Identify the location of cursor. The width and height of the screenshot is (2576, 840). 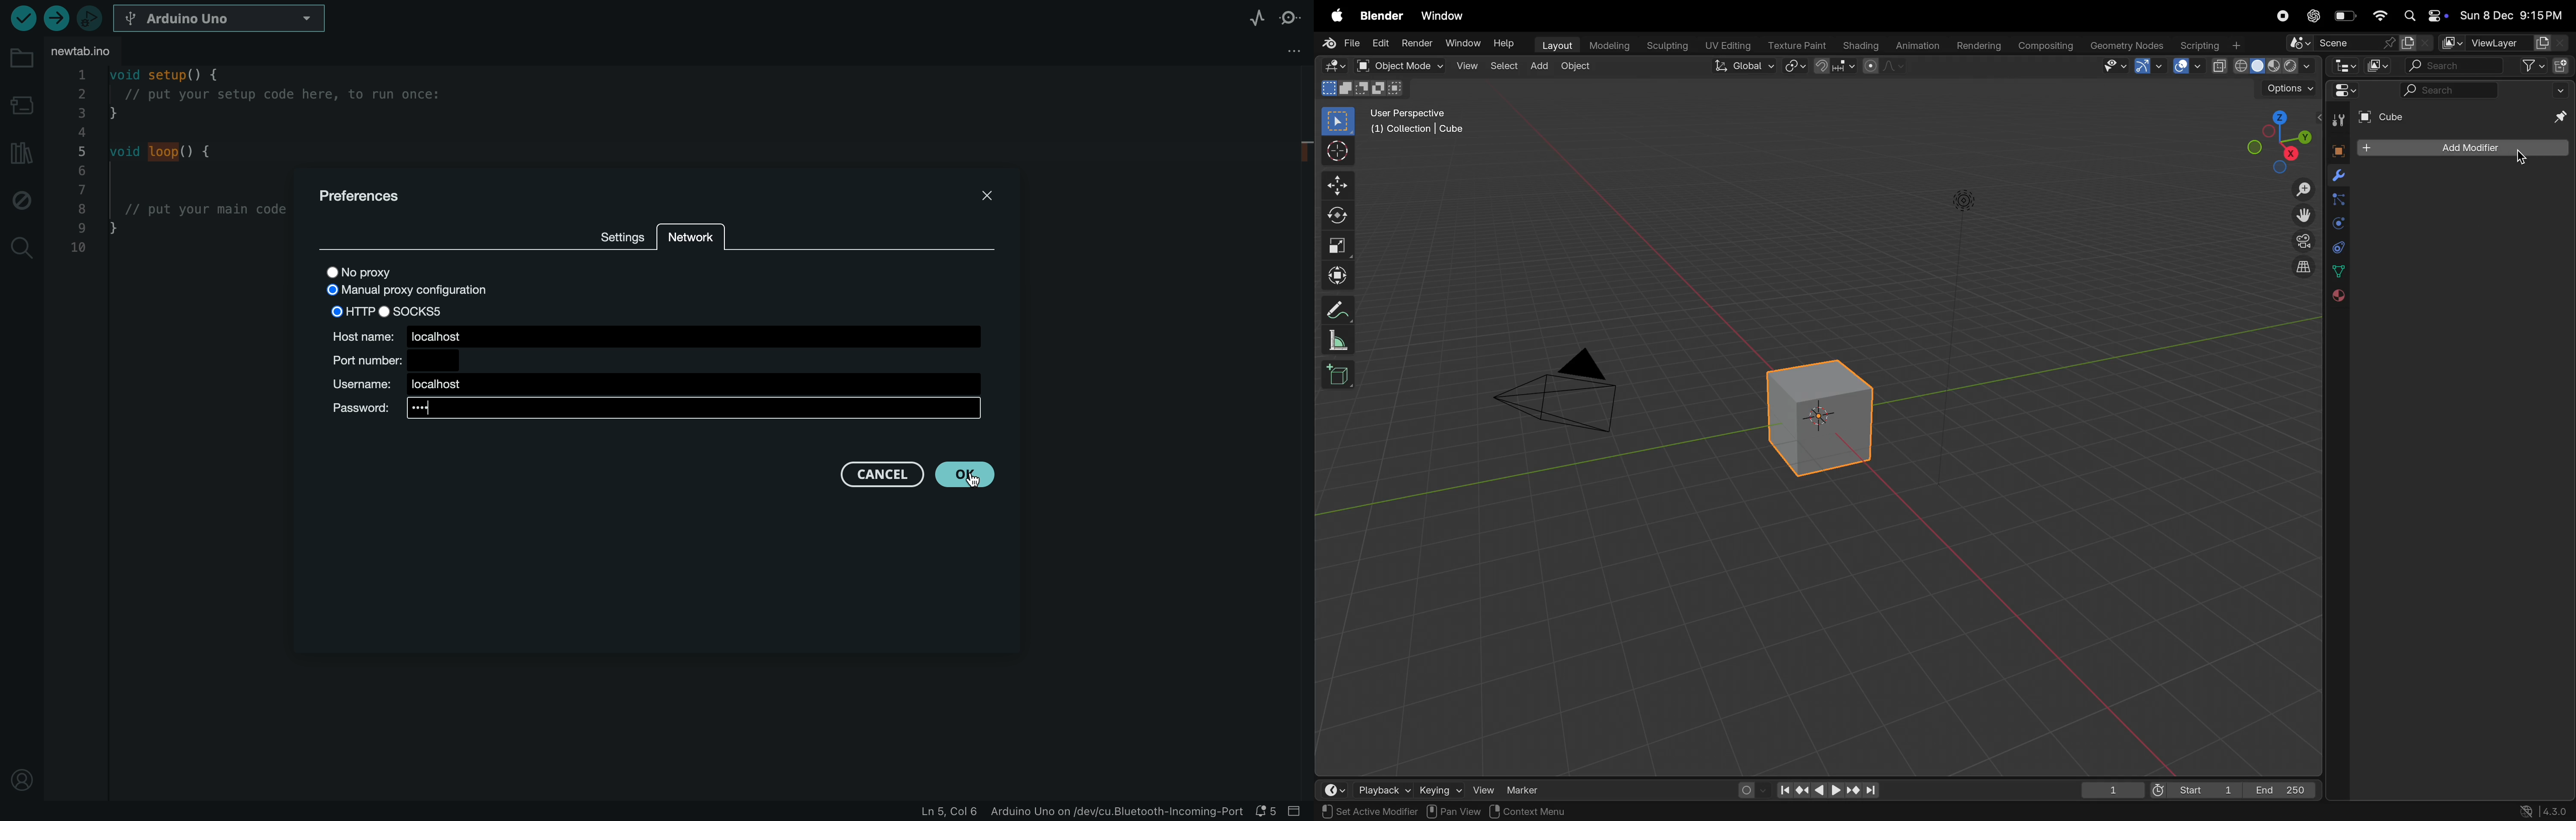
(972, 478).